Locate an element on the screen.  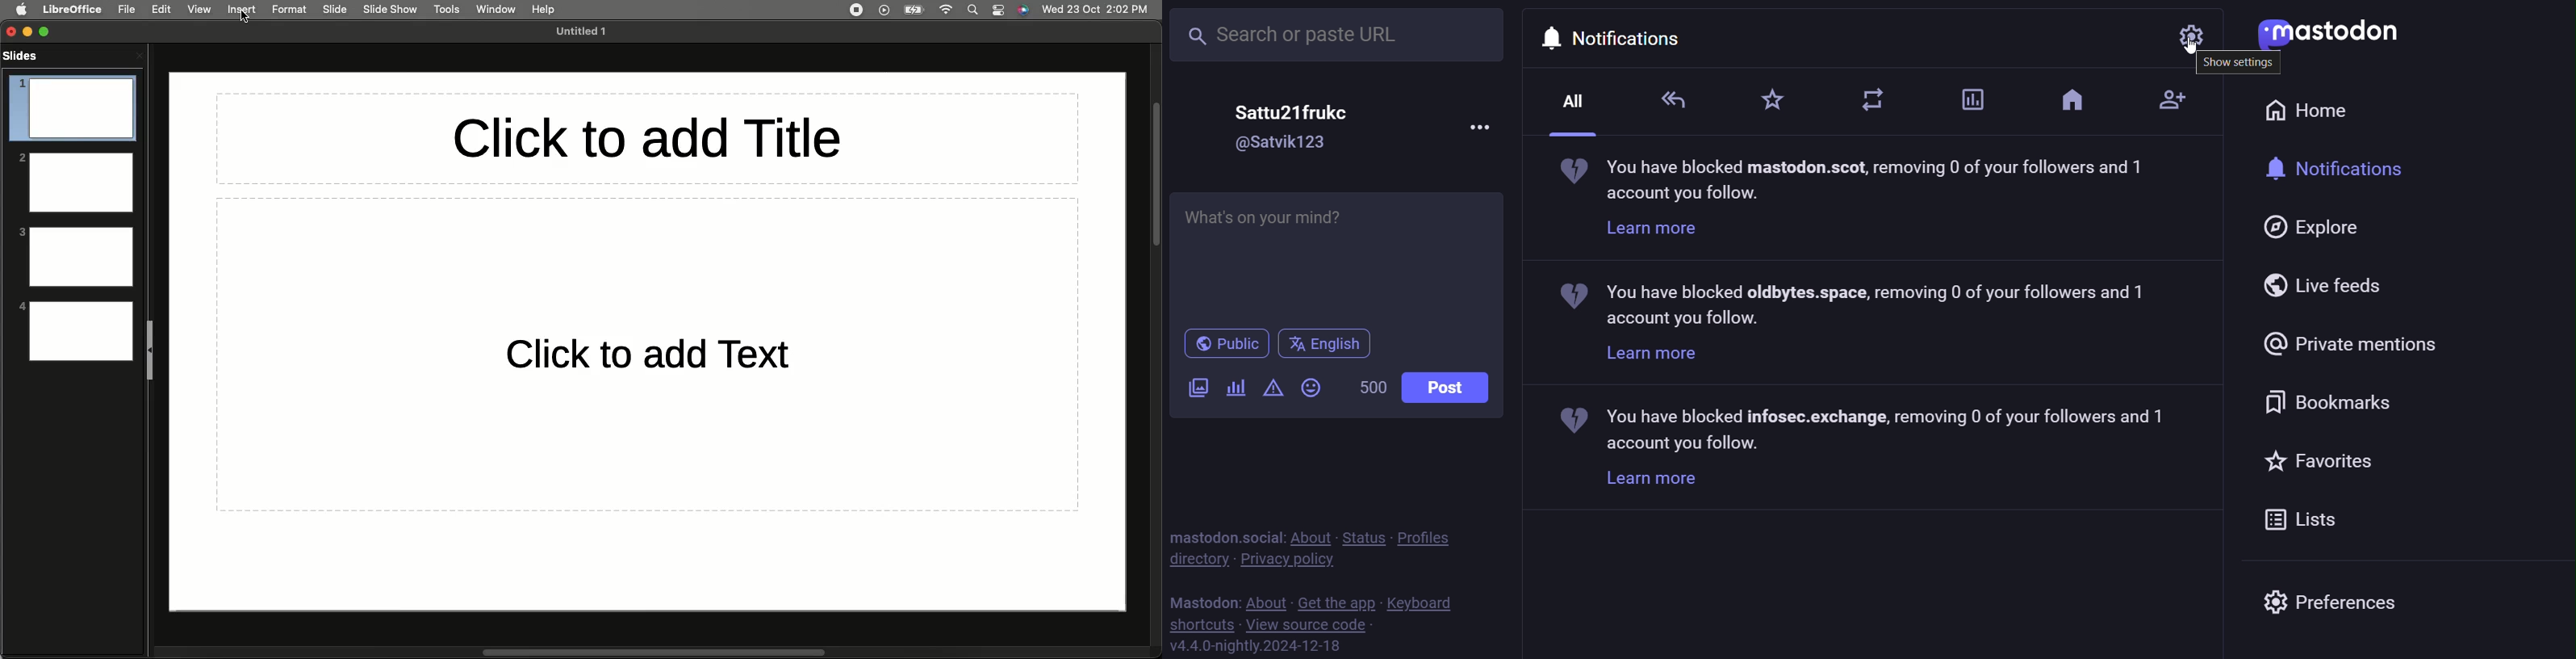
Search is located at coordinates (973, 10).